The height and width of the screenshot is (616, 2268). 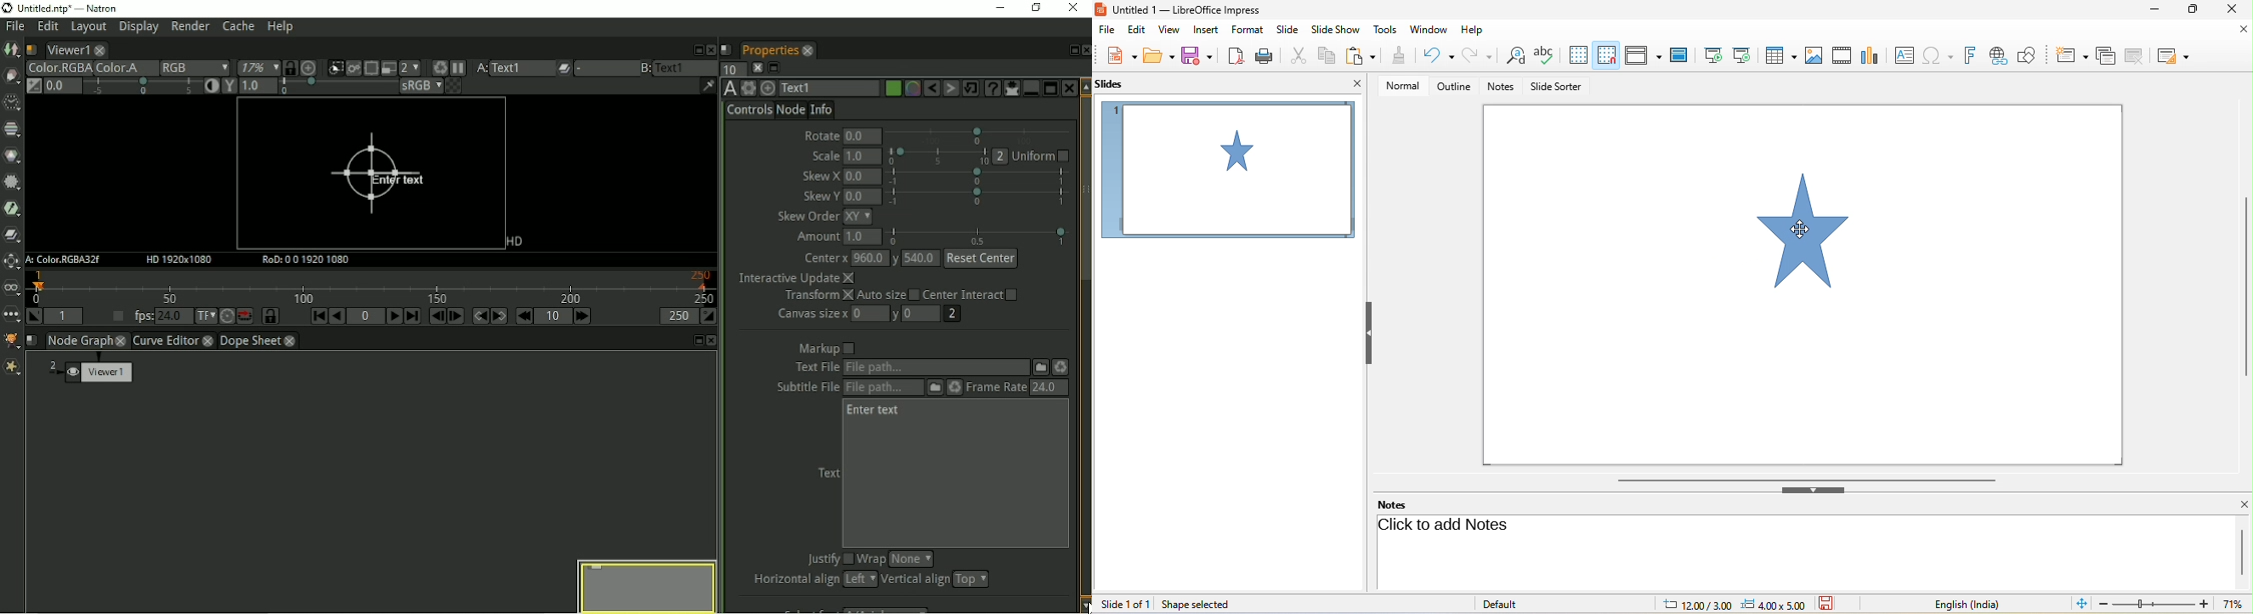 I want to click on Skew X, so click(x=820, y=176).